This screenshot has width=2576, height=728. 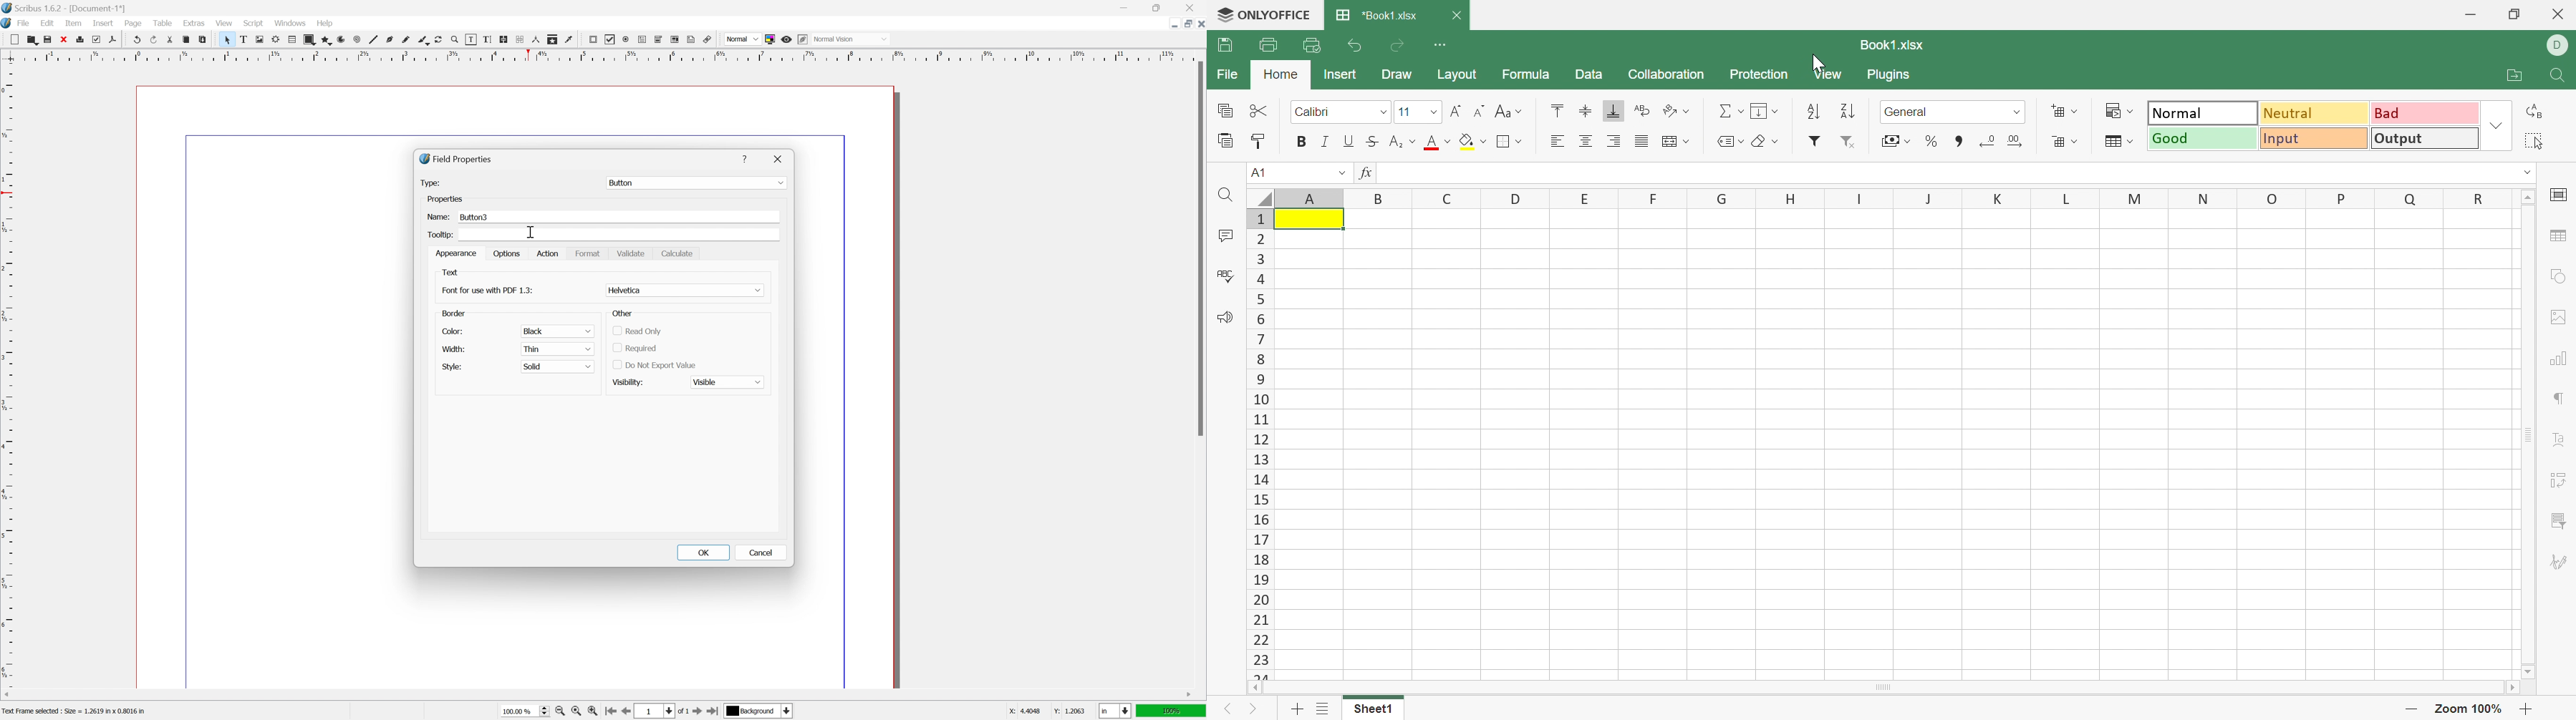 What do you see at coordinates (1324, 139) in the screenshot?
I see `Italic` at bounding box center [1324, 139].